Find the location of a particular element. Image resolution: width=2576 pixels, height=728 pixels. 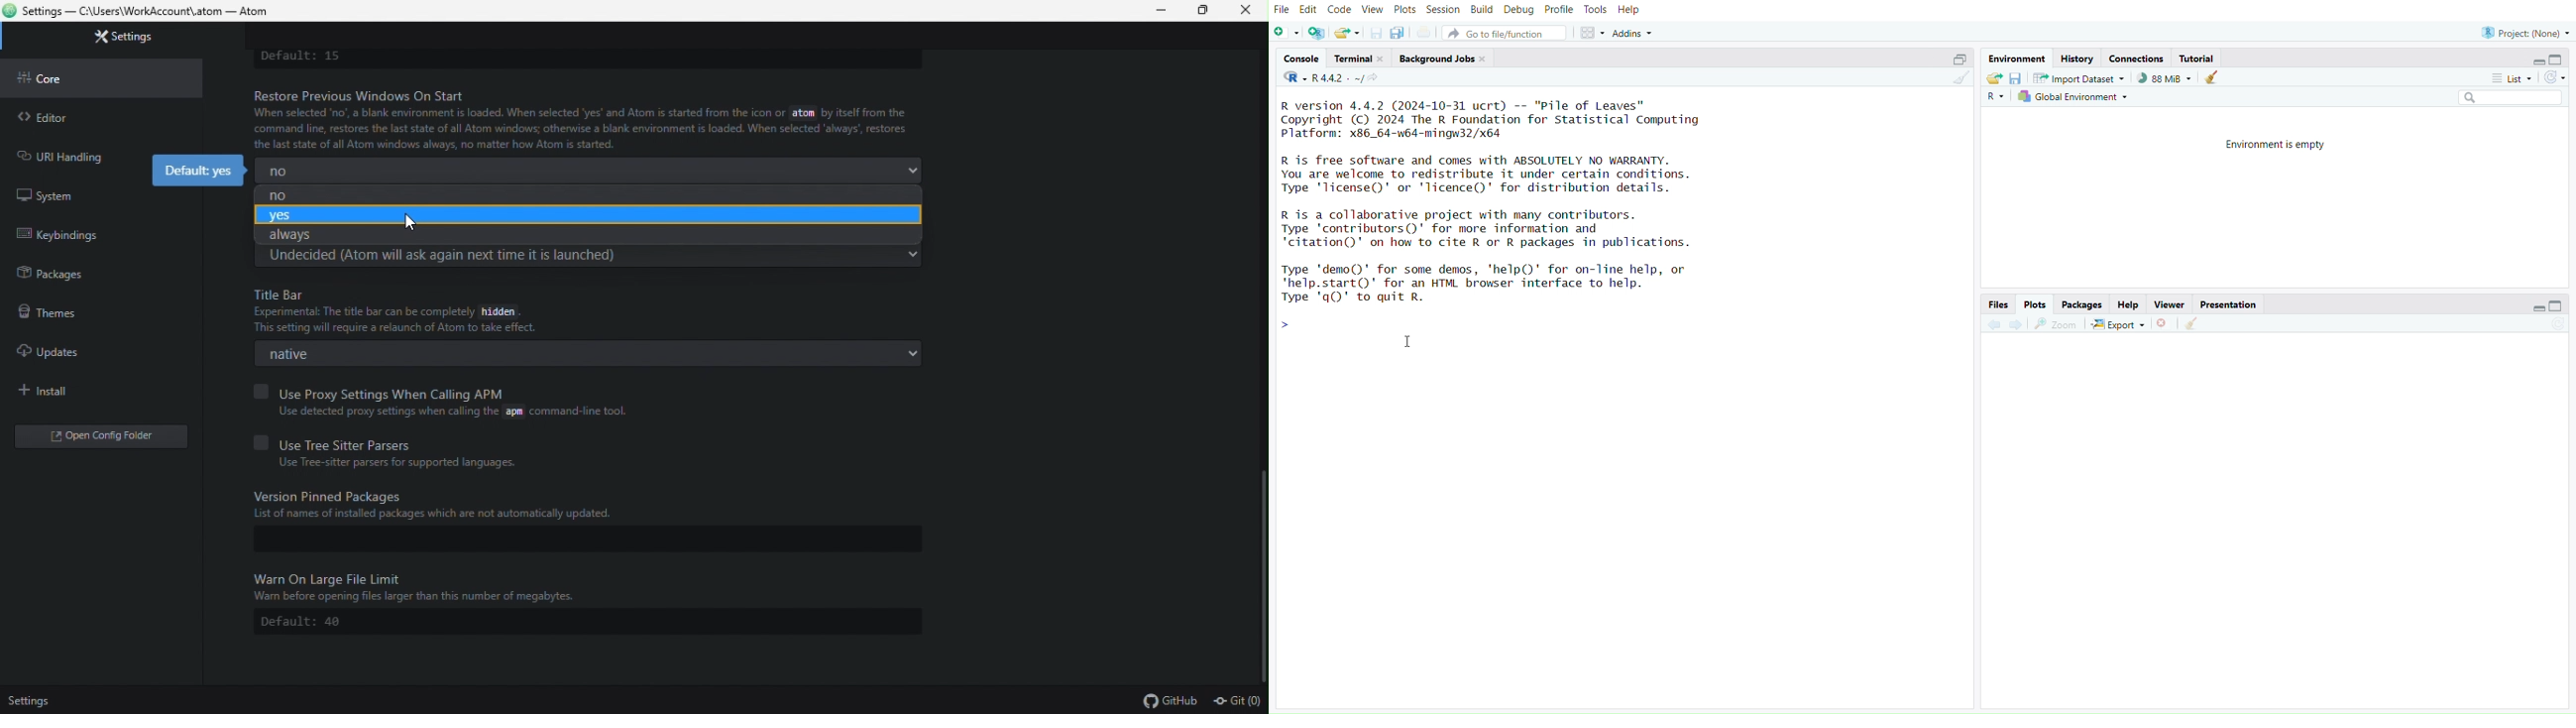

Settings - C:\users\work\account\atom - Atom is located at coordinates (158, 12).